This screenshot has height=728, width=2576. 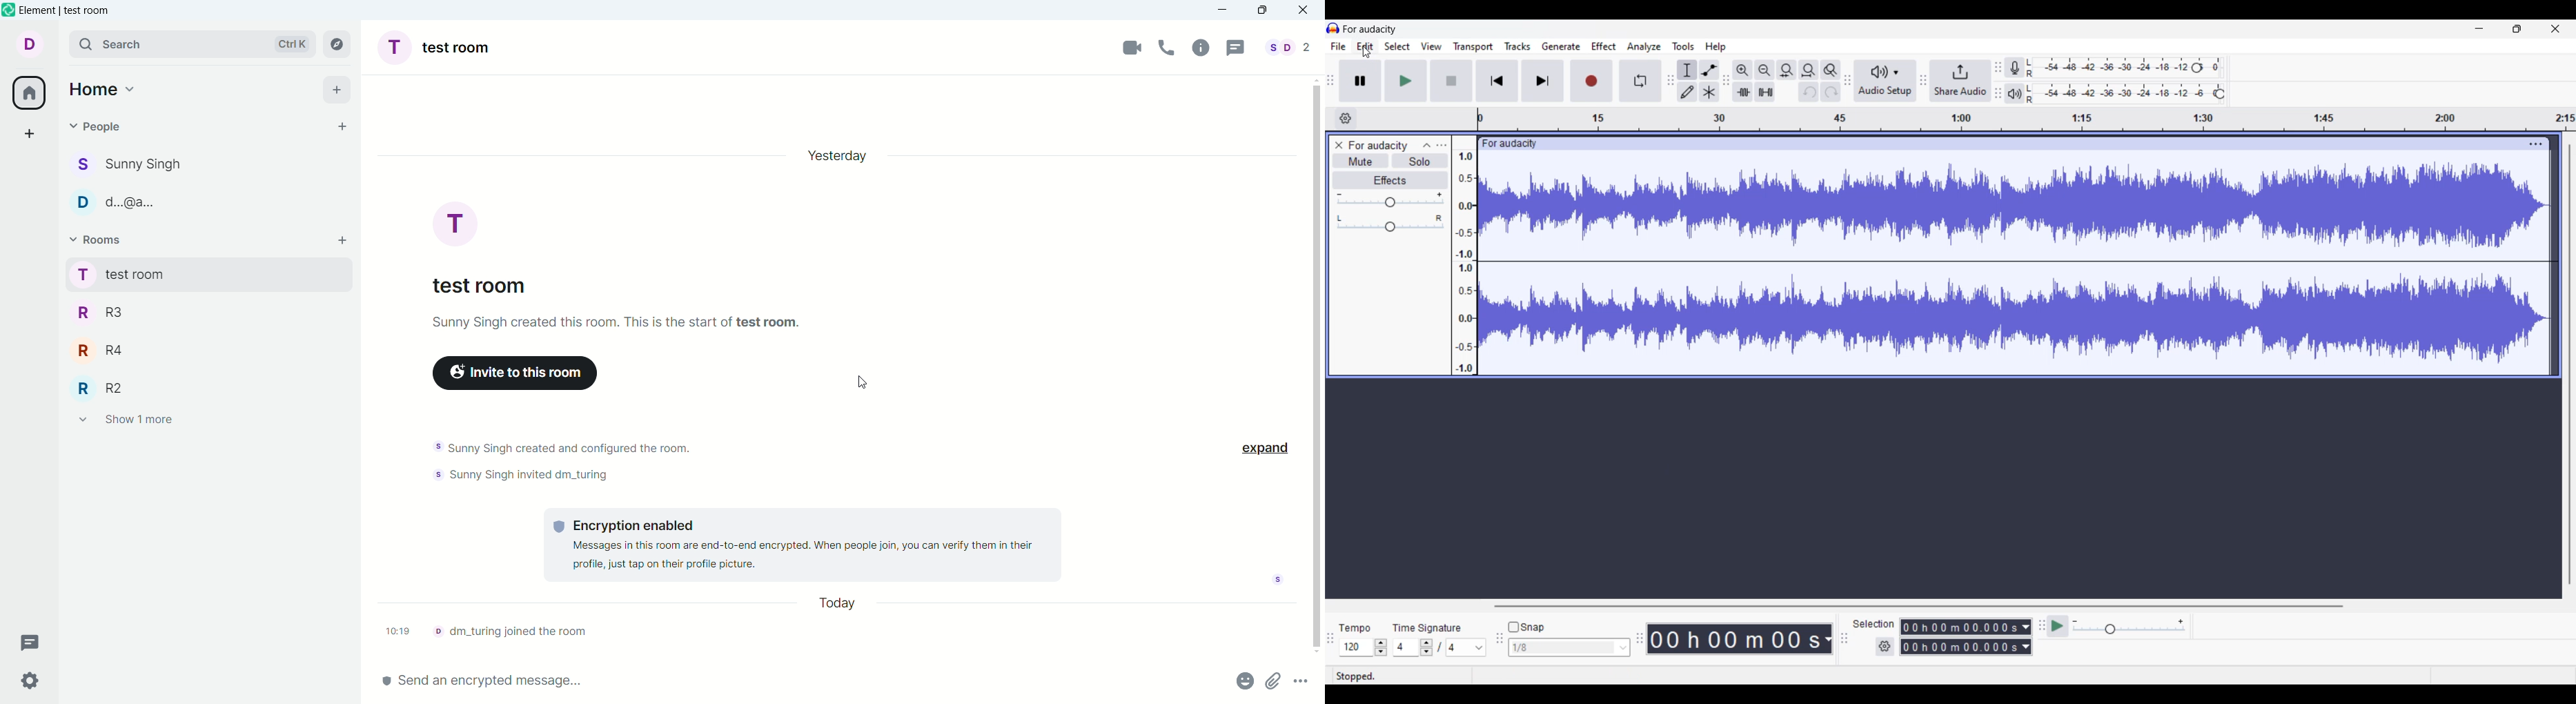 I want to click on Track settings, so click(x=2536, y=144).